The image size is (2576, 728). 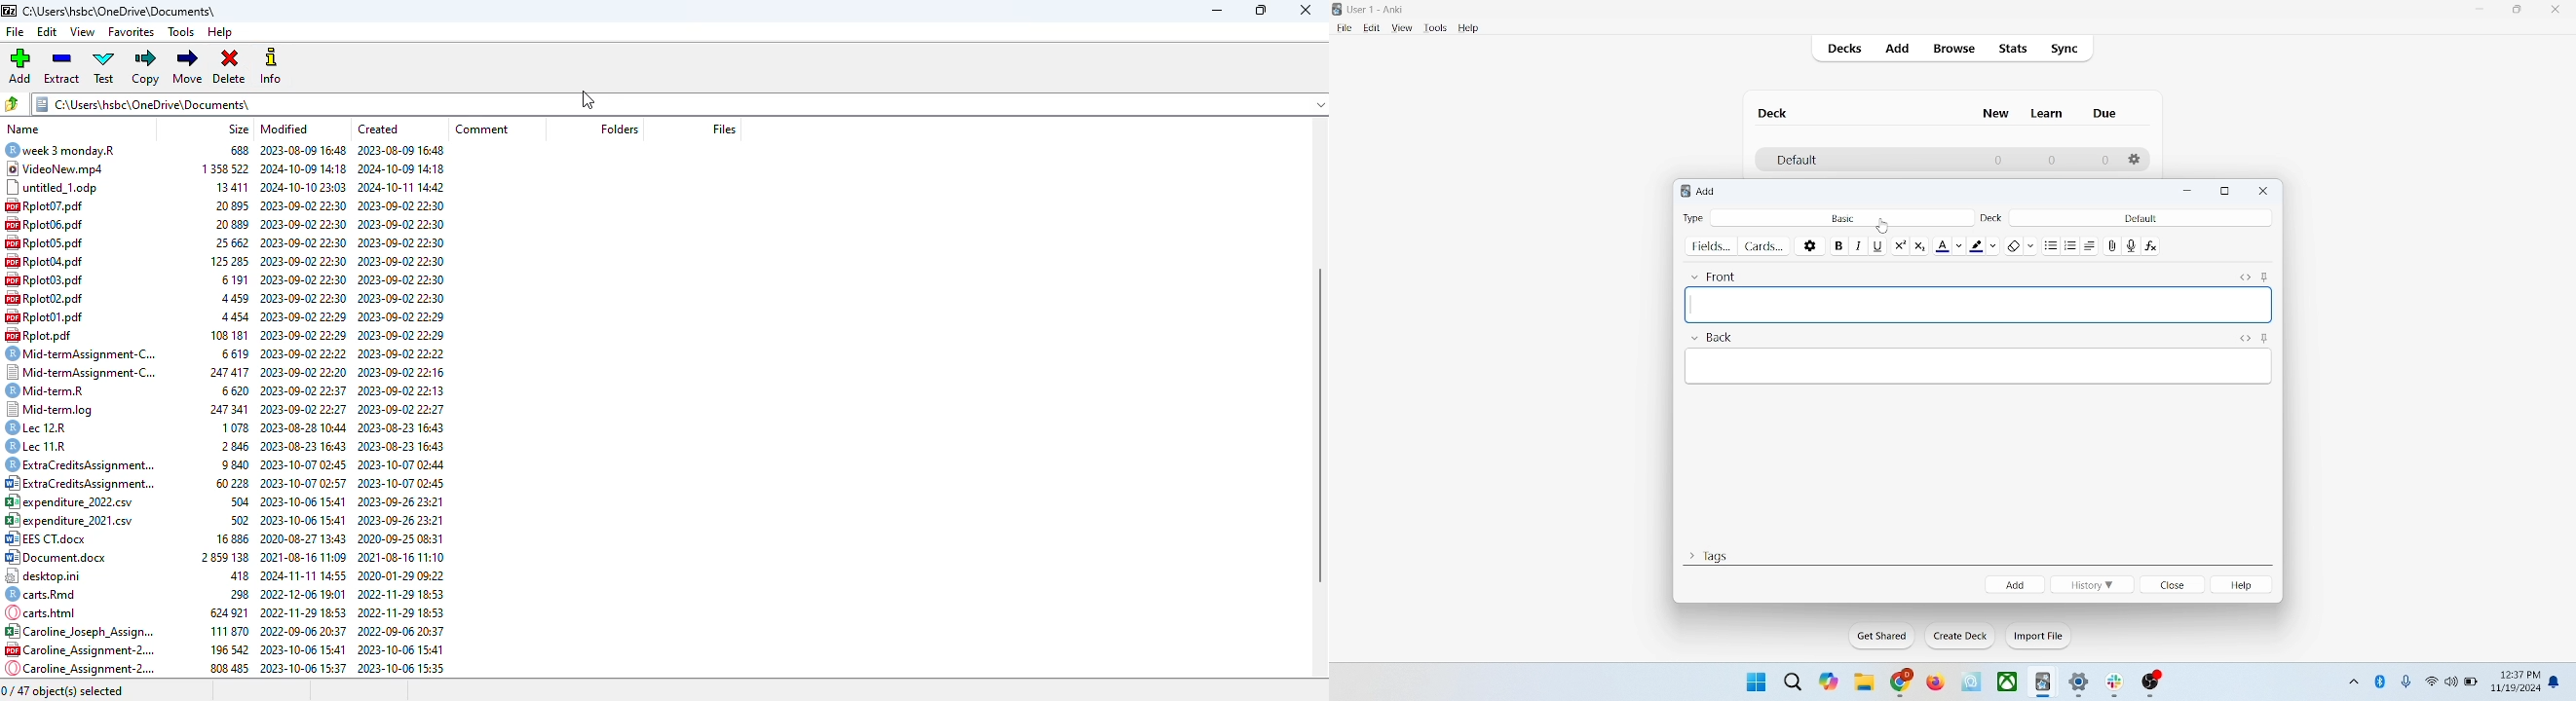 What do you see at coordinates (2352, 679) in the screenshot?
I see `show hidden icons` at bounding box center [2352, 679].